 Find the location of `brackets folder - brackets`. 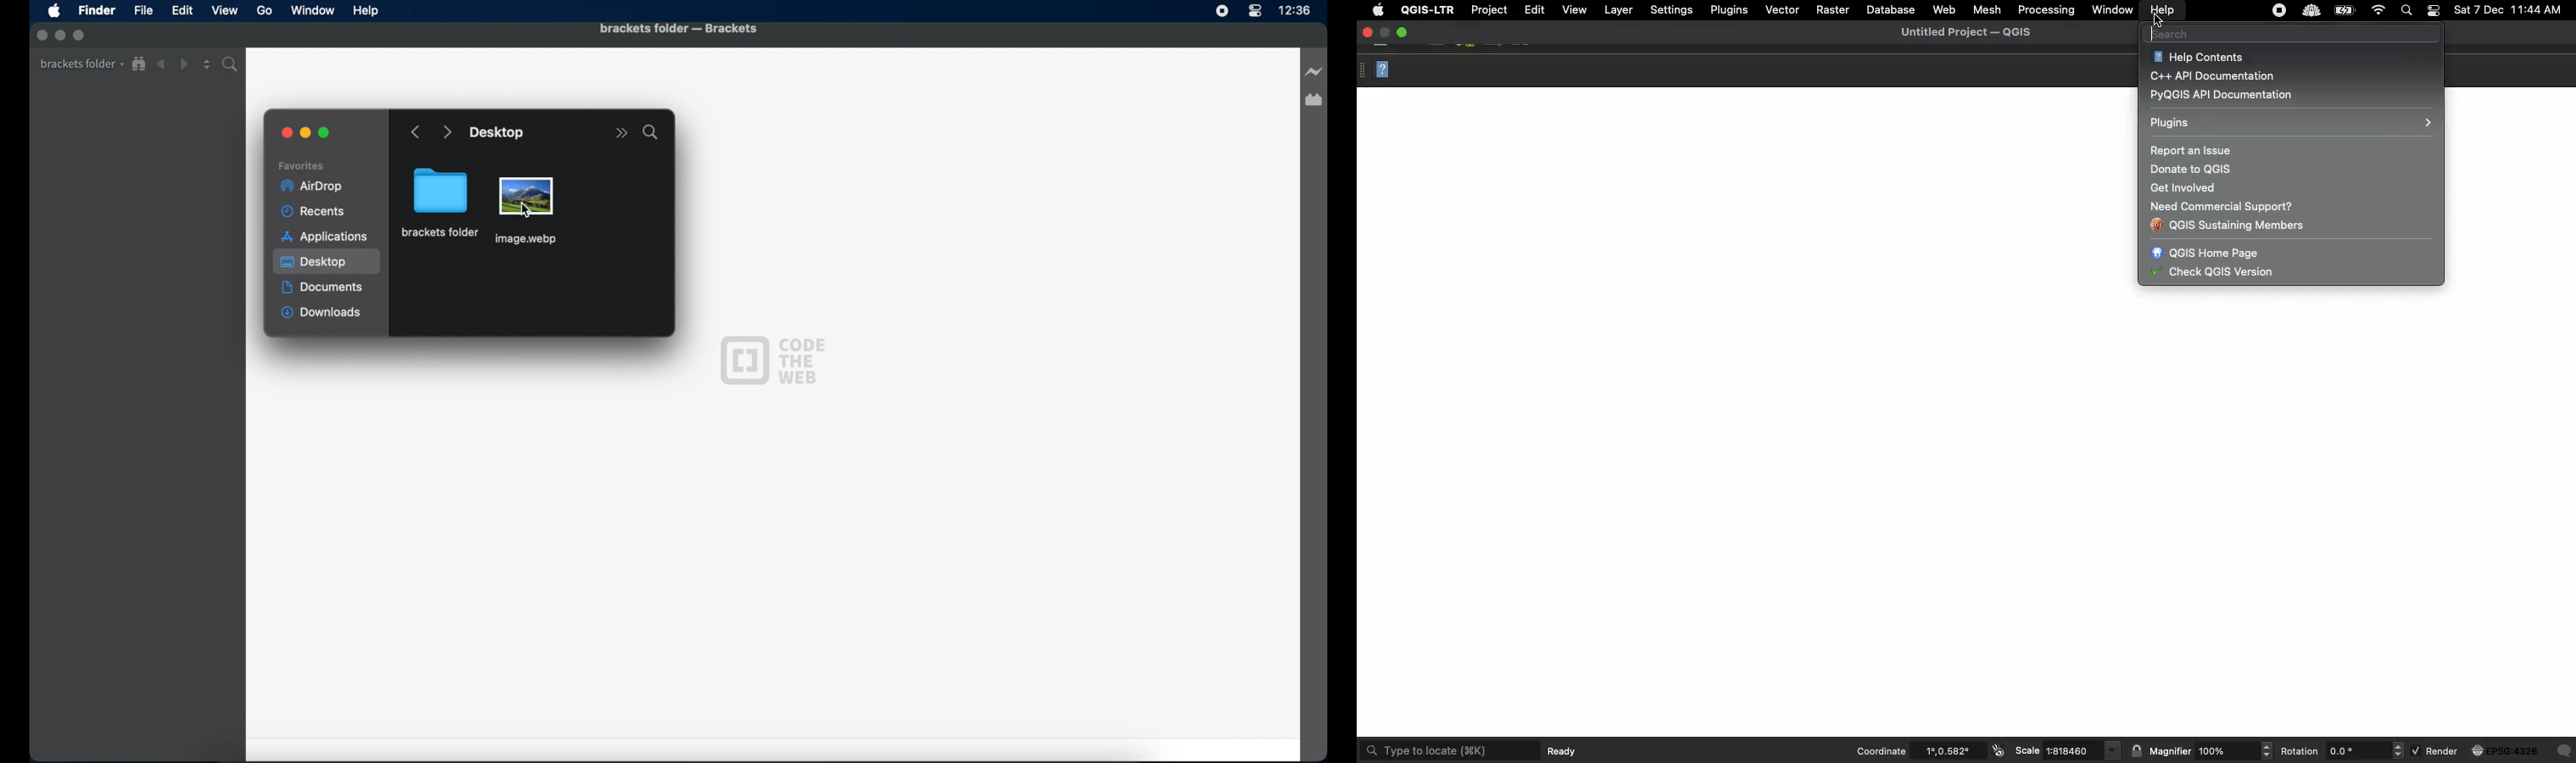

brackets folder - brackets is located at coordinates (678, 30).